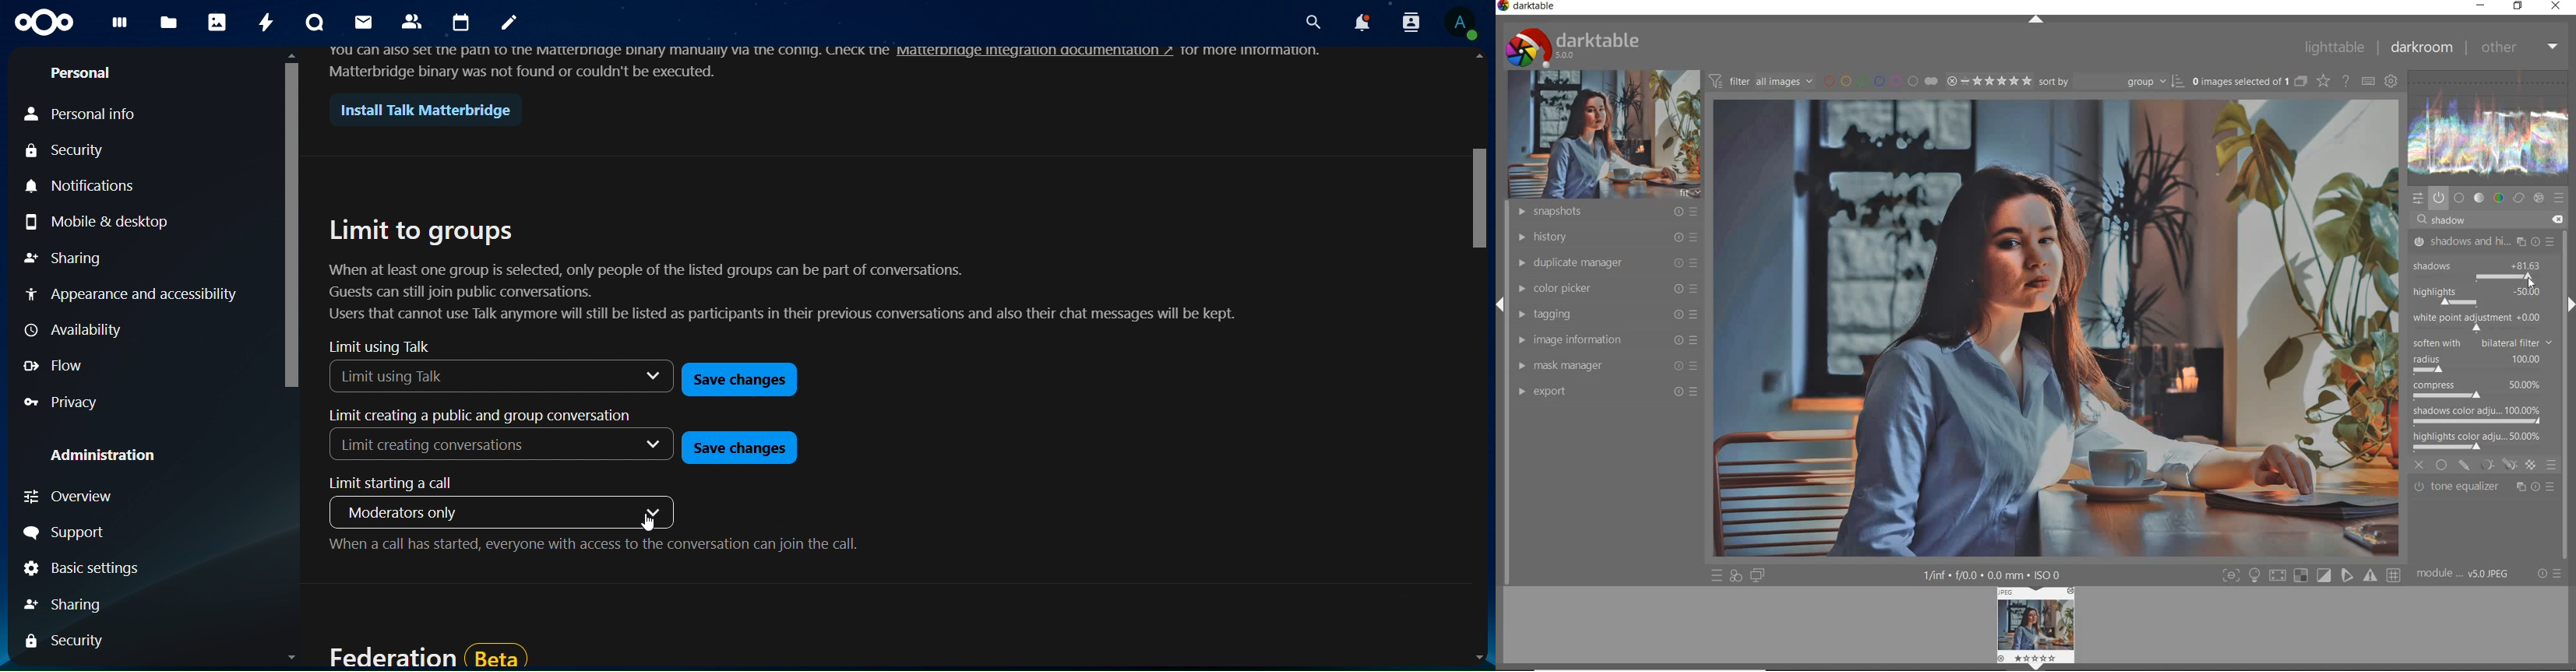 This screenshot has height=672, width=2576. I want to click on duplicate manager, so click(1604, 263).